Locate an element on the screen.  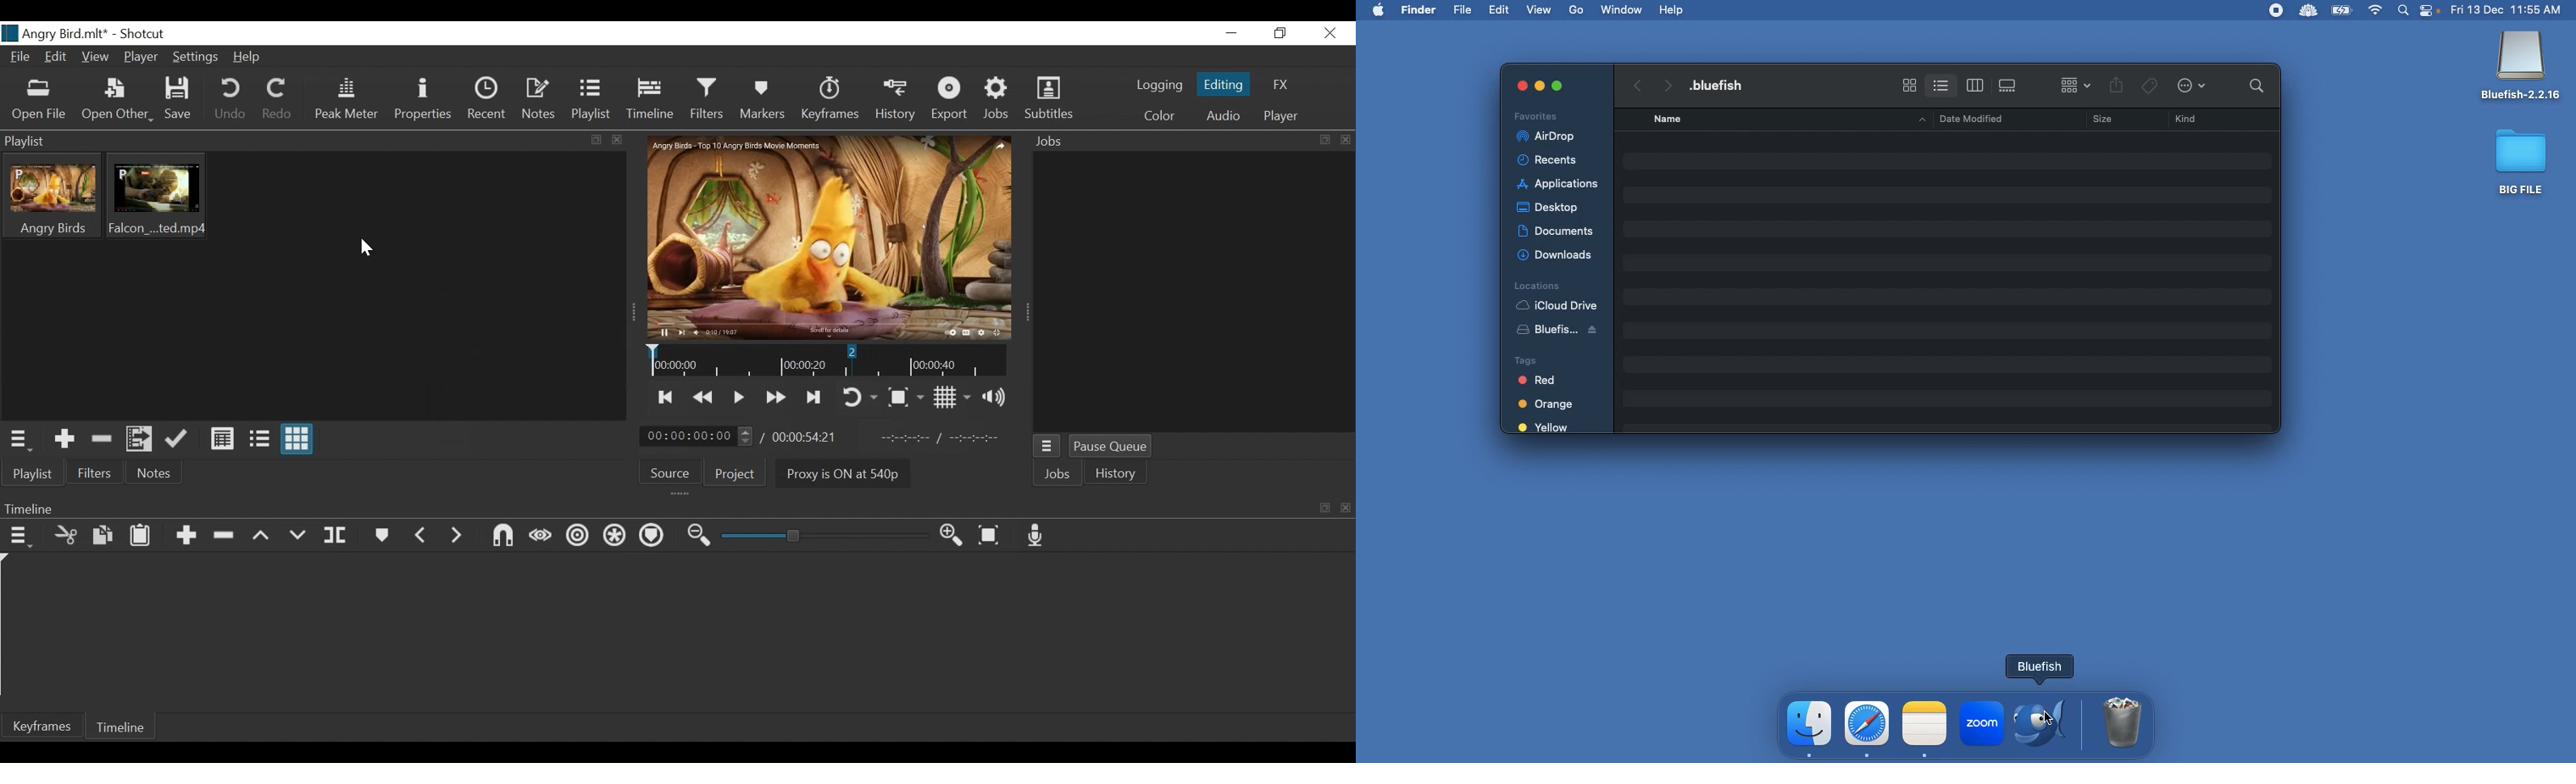
Split at playhead is located at coordinates (338, 537).